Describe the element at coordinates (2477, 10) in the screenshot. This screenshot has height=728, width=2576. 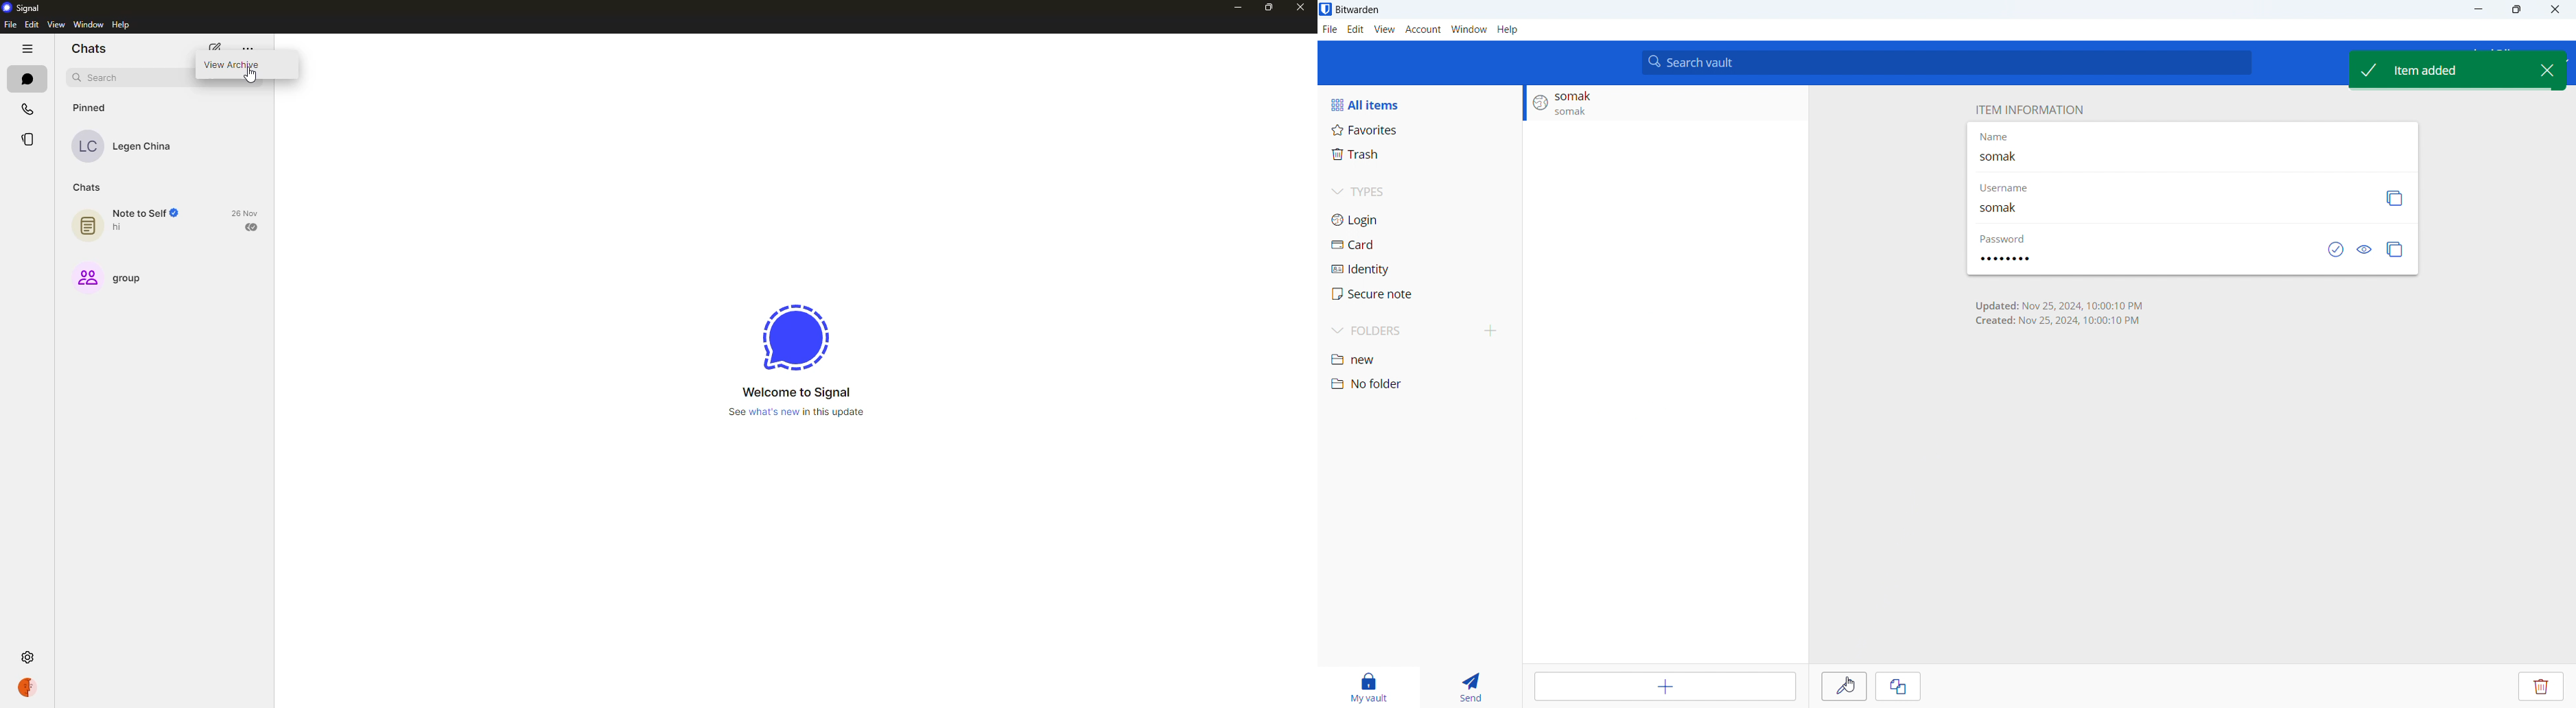
I see `minimize` at that location.